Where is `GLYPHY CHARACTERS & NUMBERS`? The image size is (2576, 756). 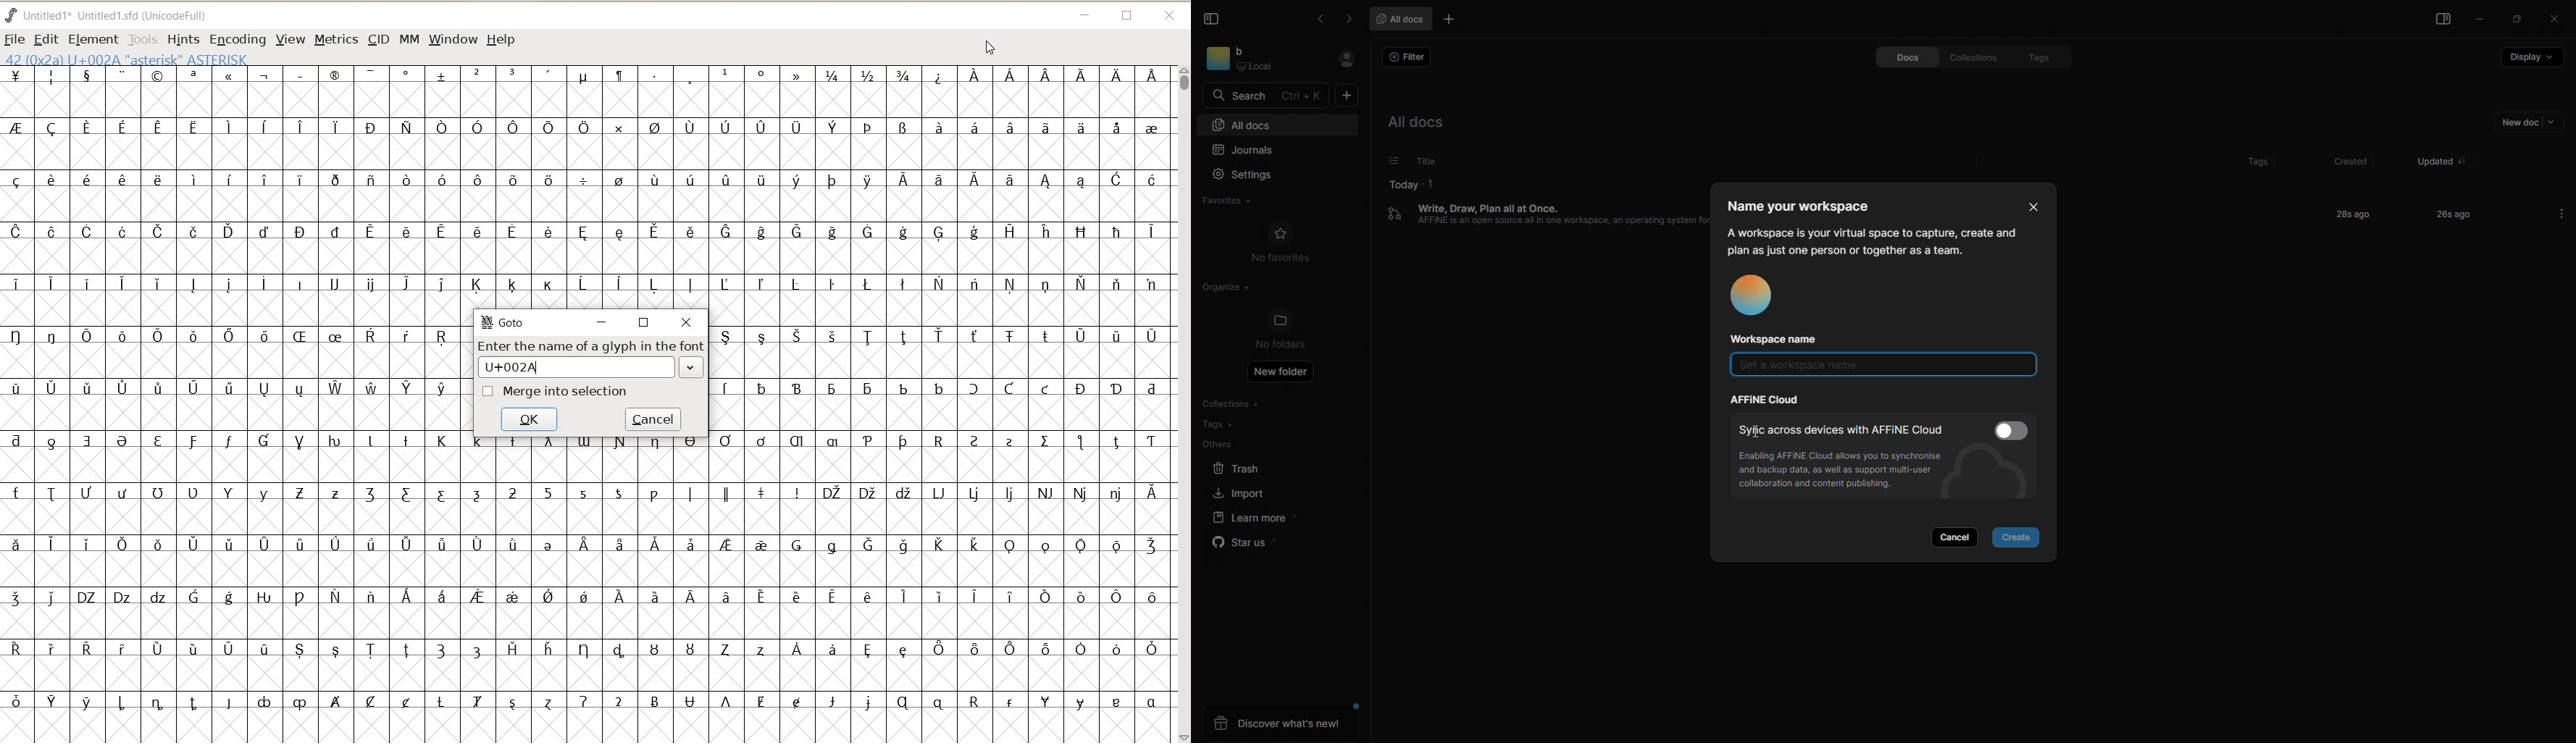 GLYPHY CHARACTERS & NUMBERS is located at coordinates (587, 589).